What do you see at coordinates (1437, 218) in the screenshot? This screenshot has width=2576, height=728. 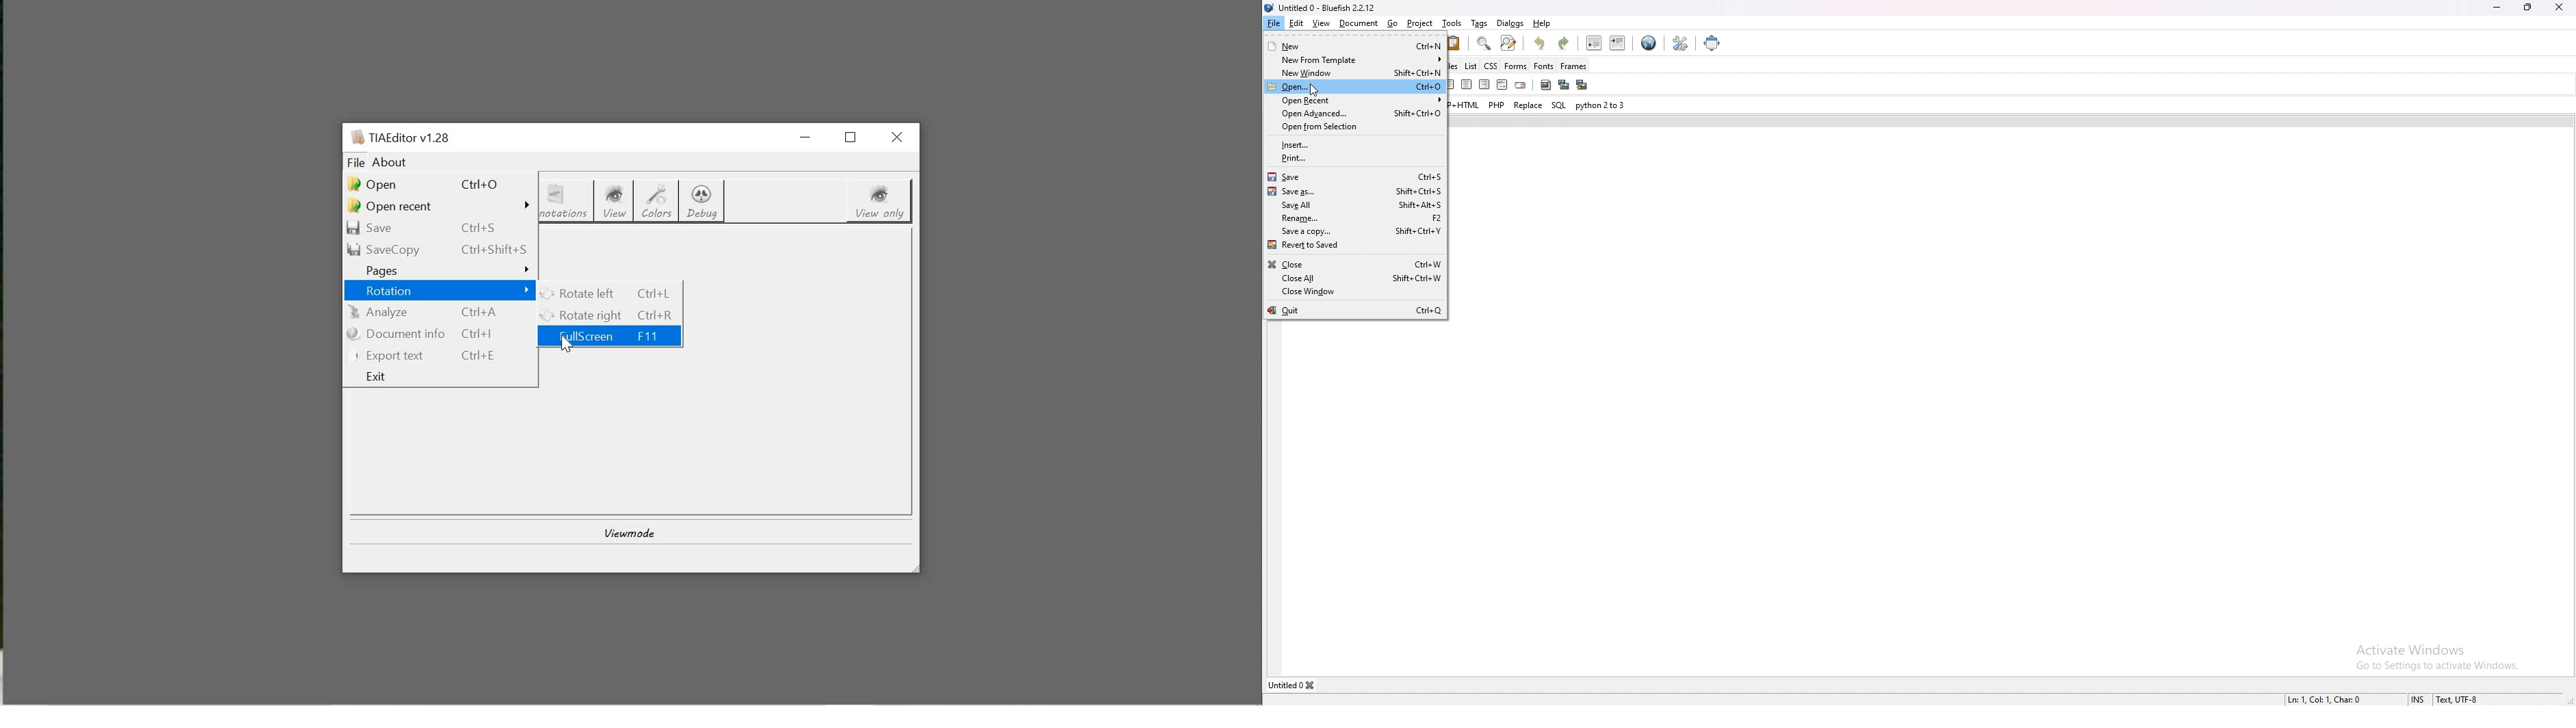 I see `12]` at bounding box center [1437, 218].